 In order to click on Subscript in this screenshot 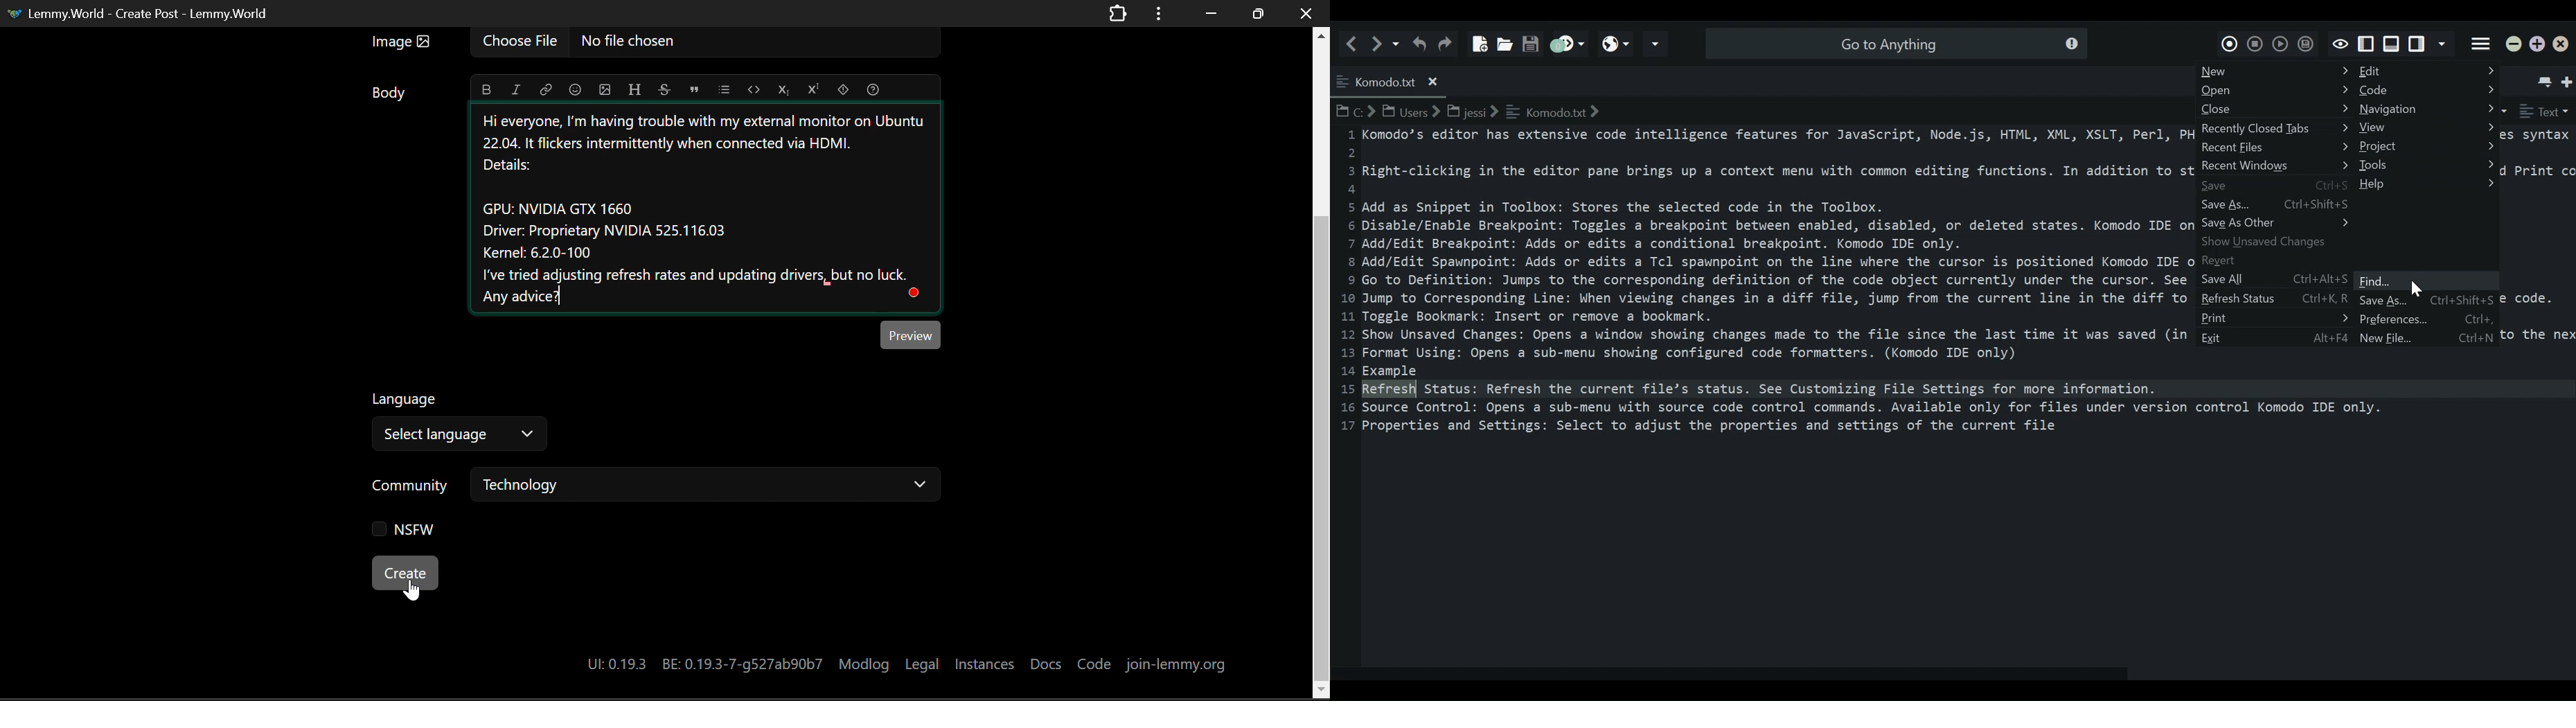, I will do `click(783, 87)`.